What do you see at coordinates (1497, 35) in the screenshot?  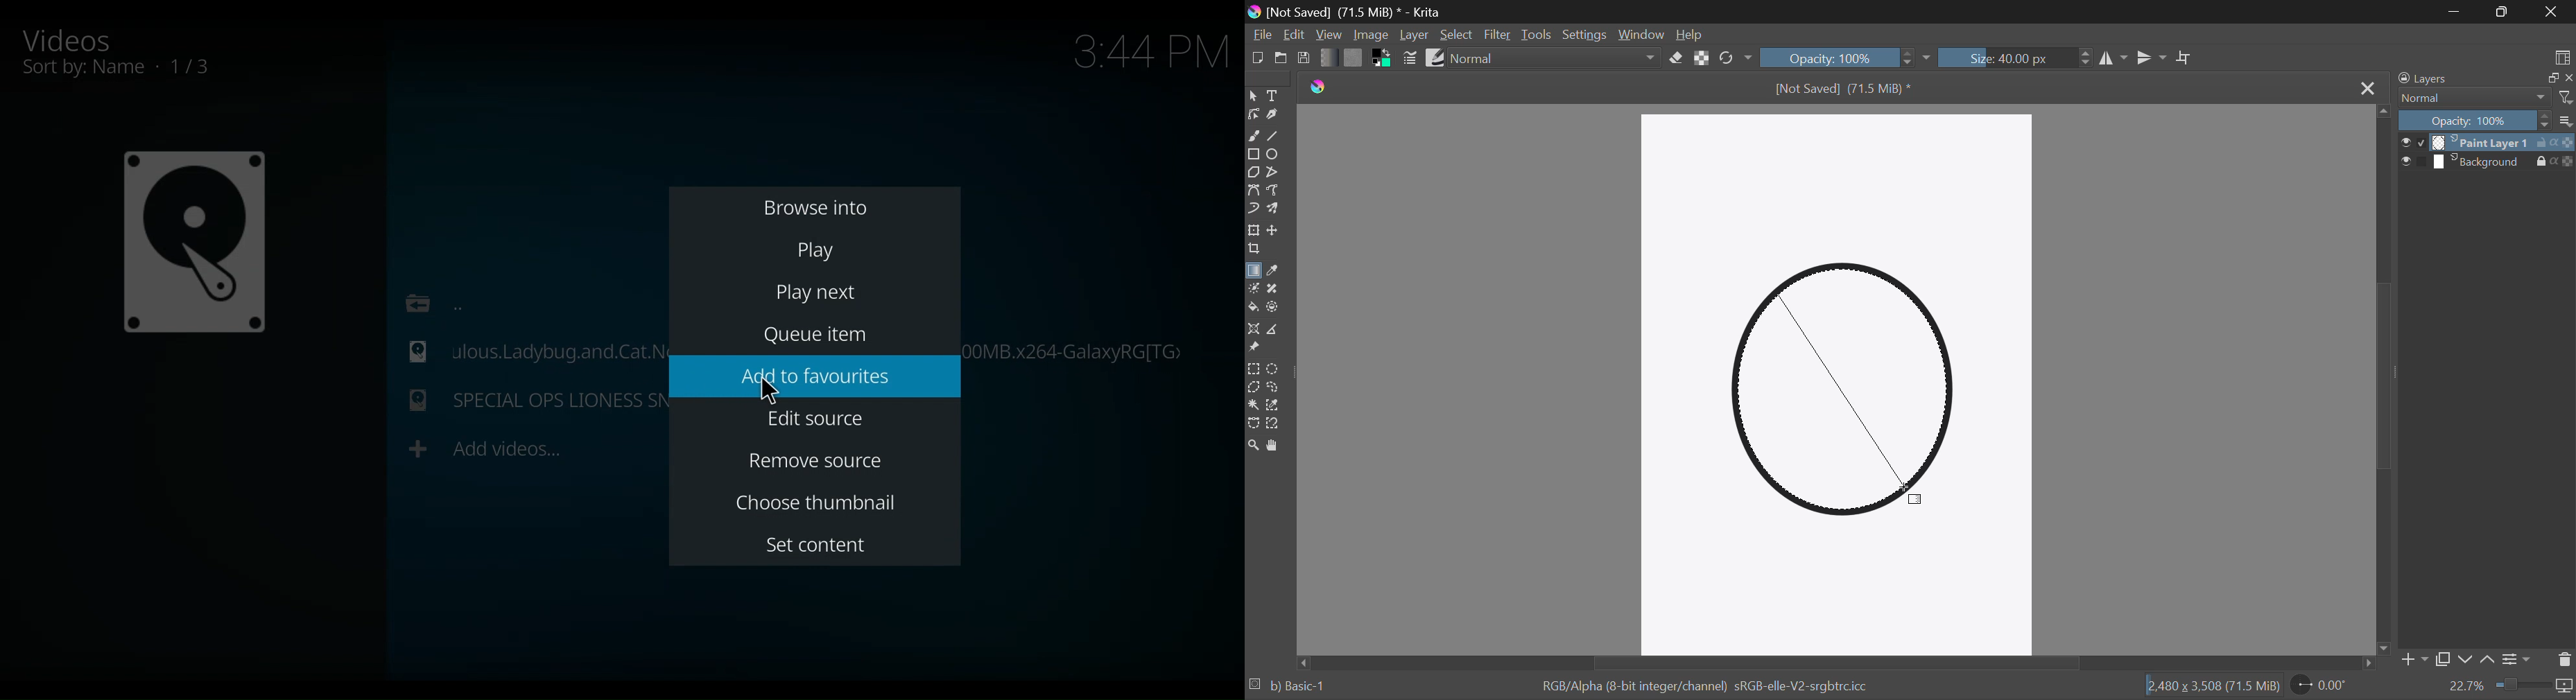 I see `Filter` at bounding box center [1497, 35].